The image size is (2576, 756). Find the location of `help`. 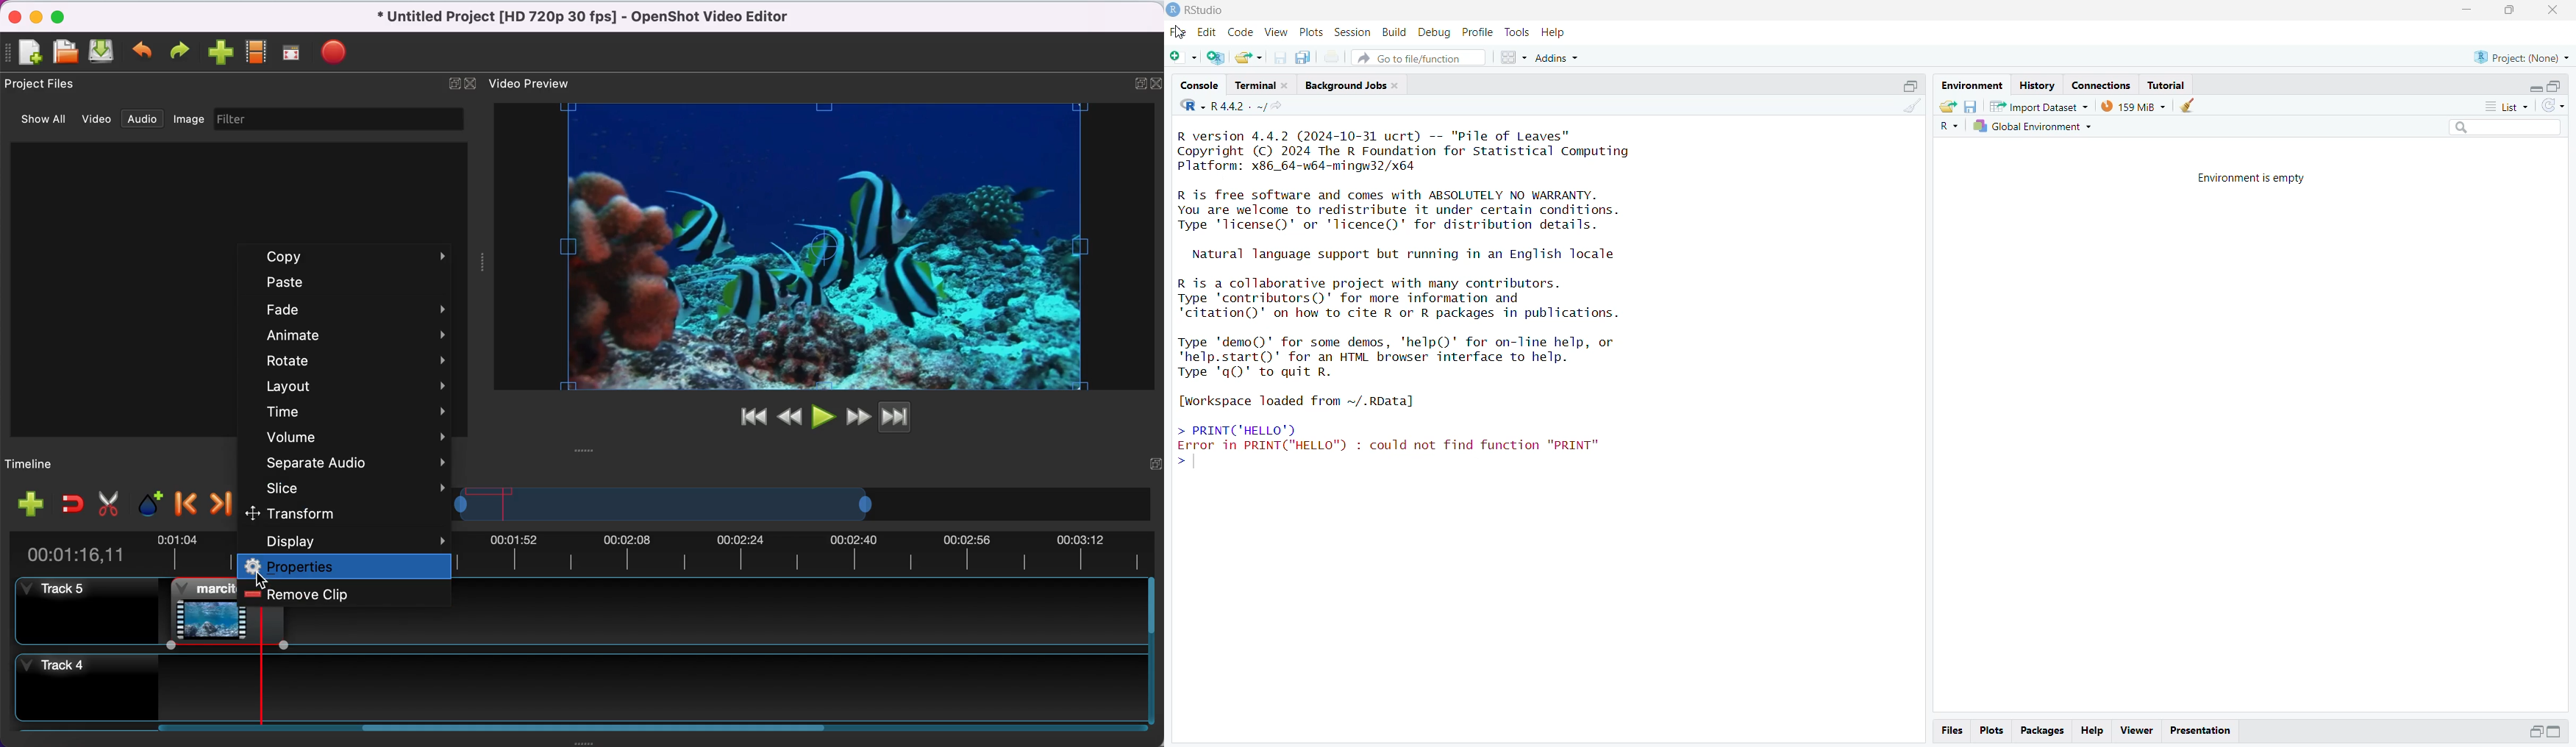

help is located at coordinates (1555, 32).